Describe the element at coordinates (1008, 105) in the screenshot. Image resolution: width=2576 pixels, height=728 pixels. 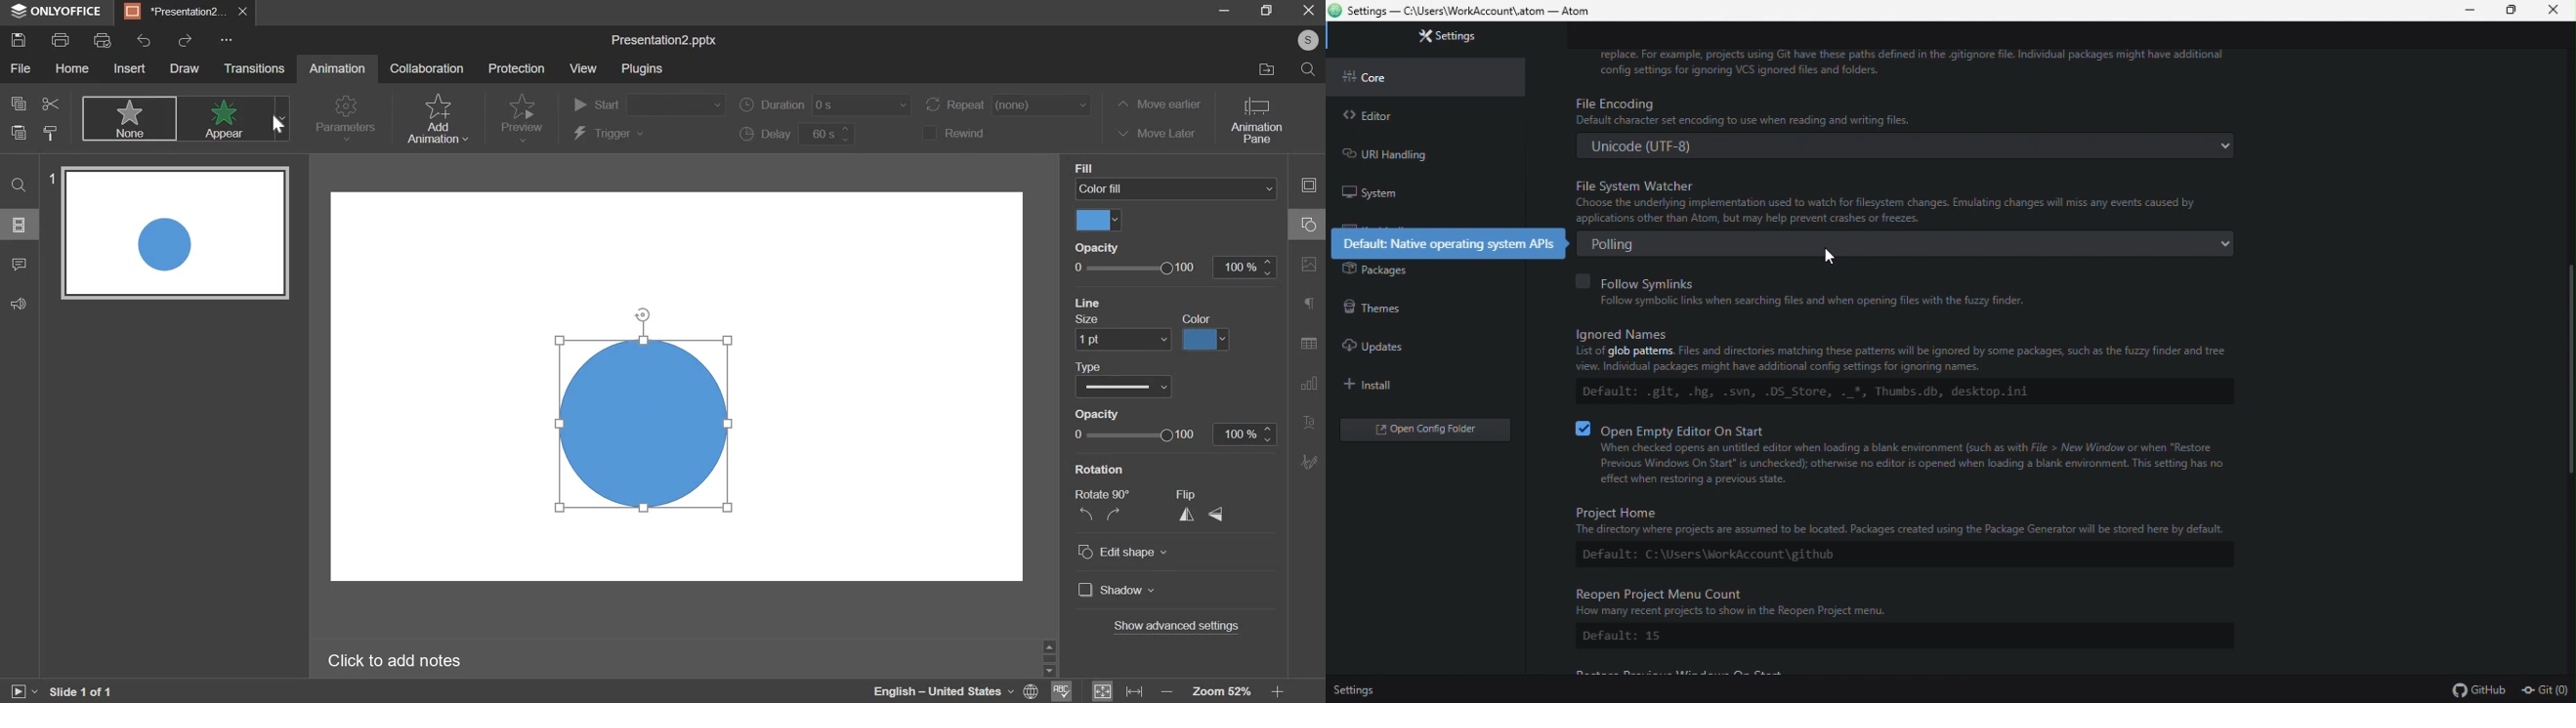
I see `repeat` at that location.